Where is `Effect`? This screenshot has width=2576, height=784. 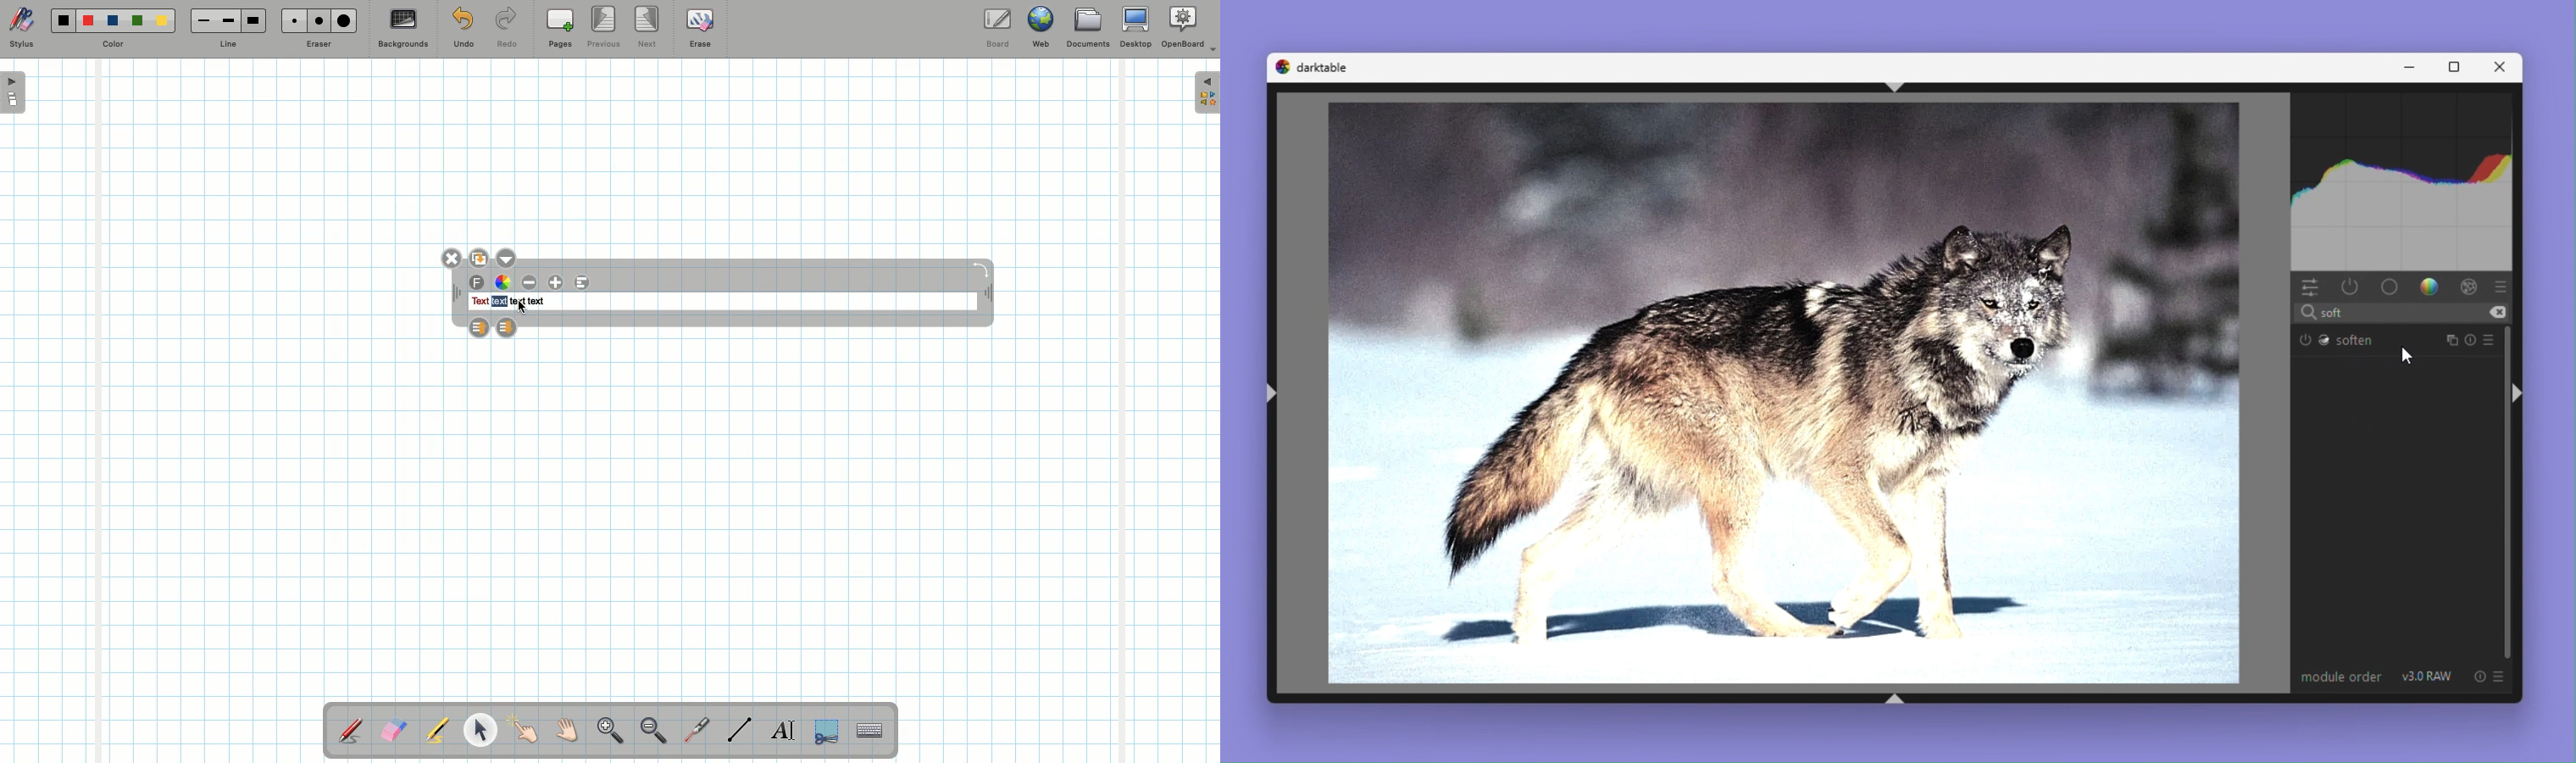 Effect is located at coordinates (2470, 288).